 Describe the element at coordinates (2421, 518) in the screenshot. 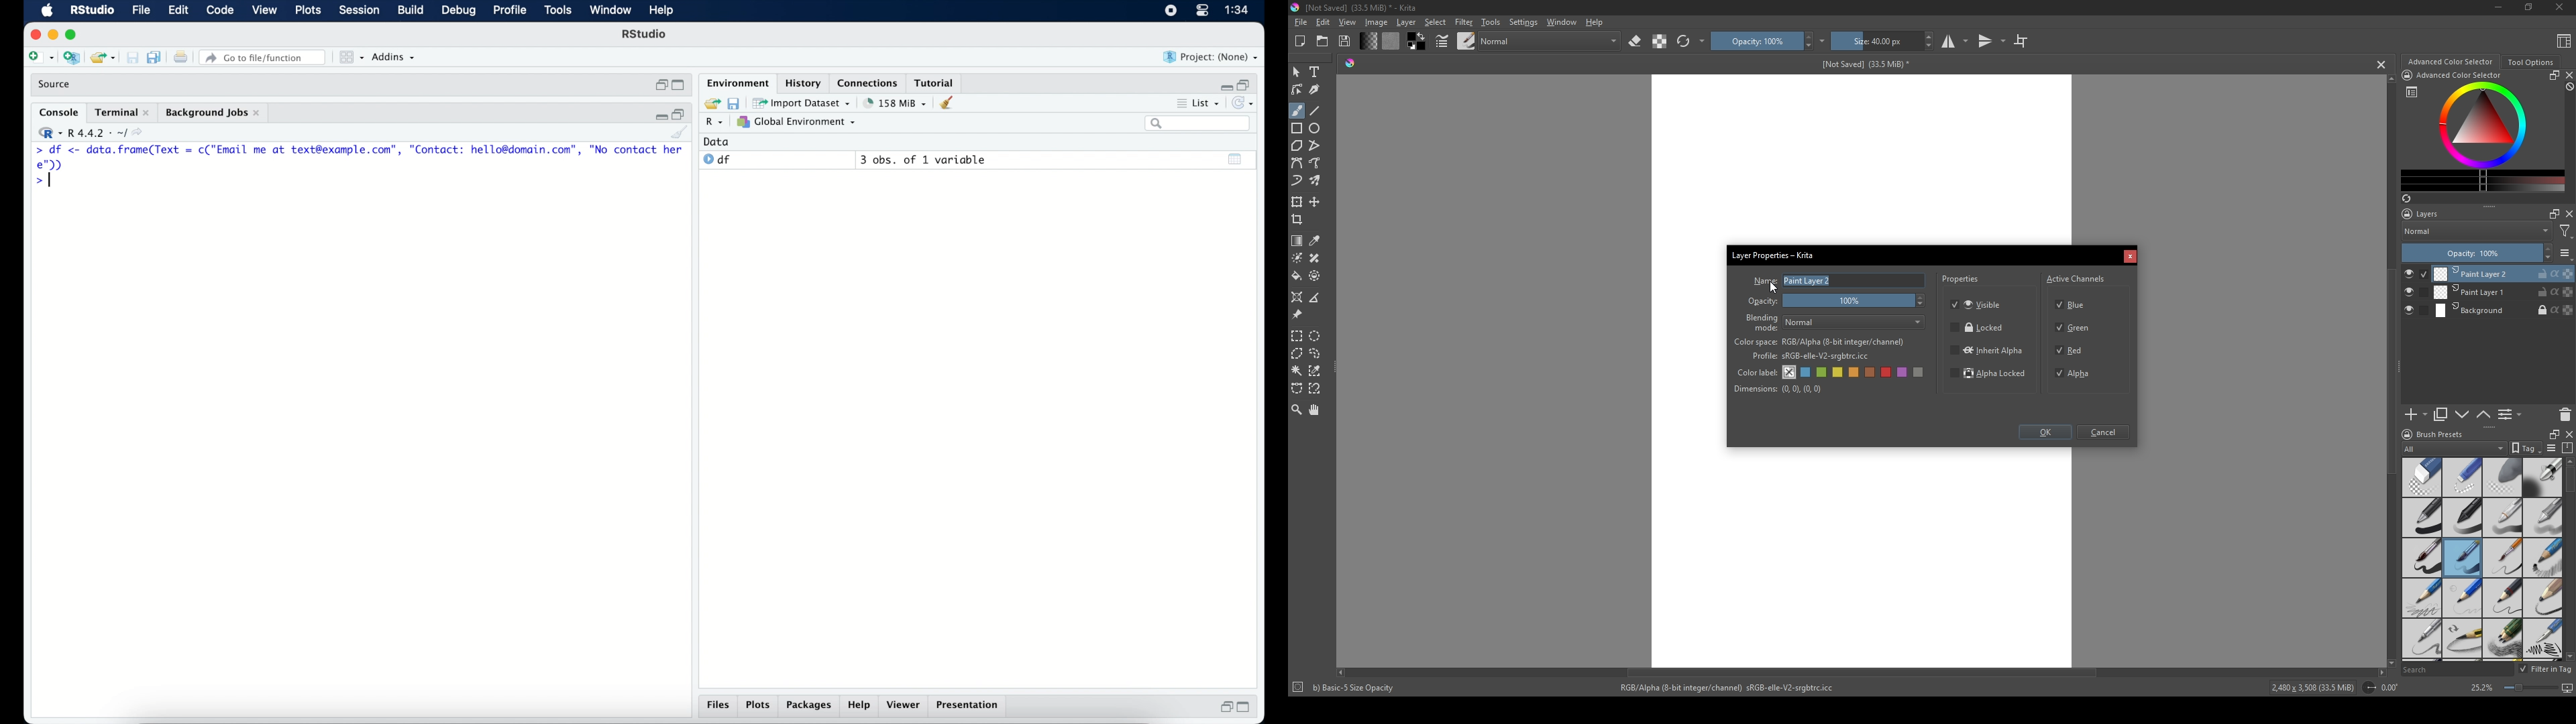

I see `pen` at that location.